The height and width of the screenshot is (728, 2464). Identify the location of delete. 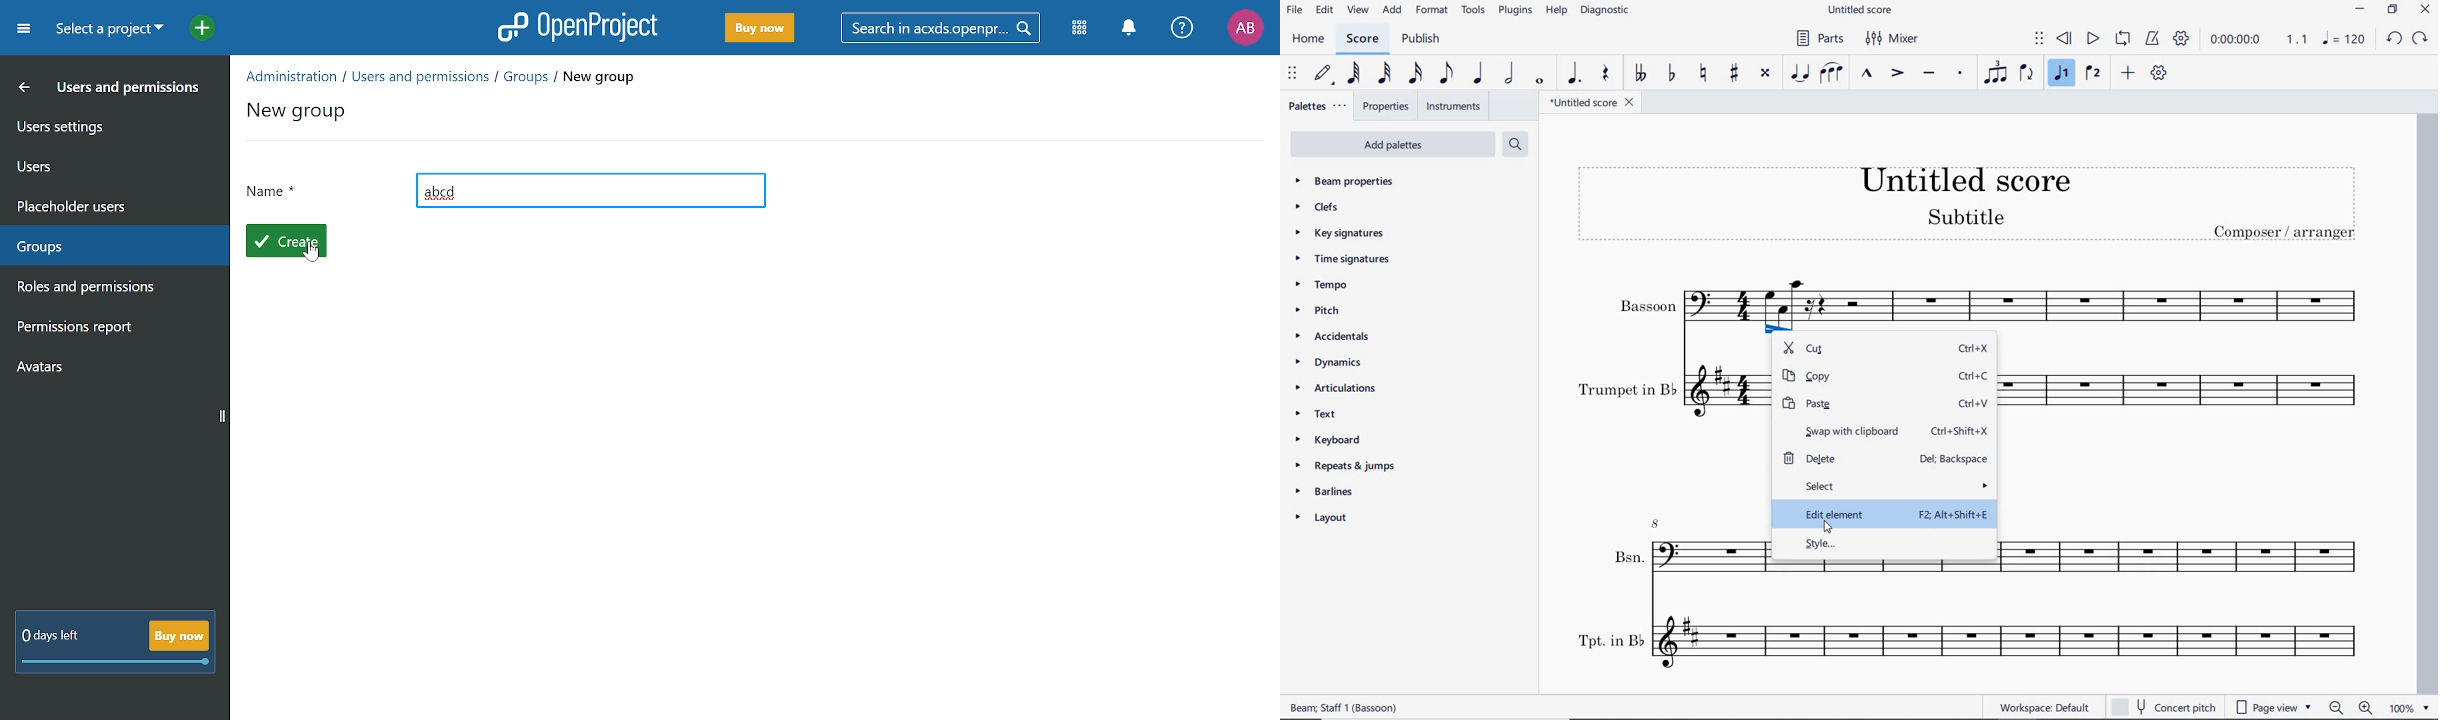
(1887, 458).